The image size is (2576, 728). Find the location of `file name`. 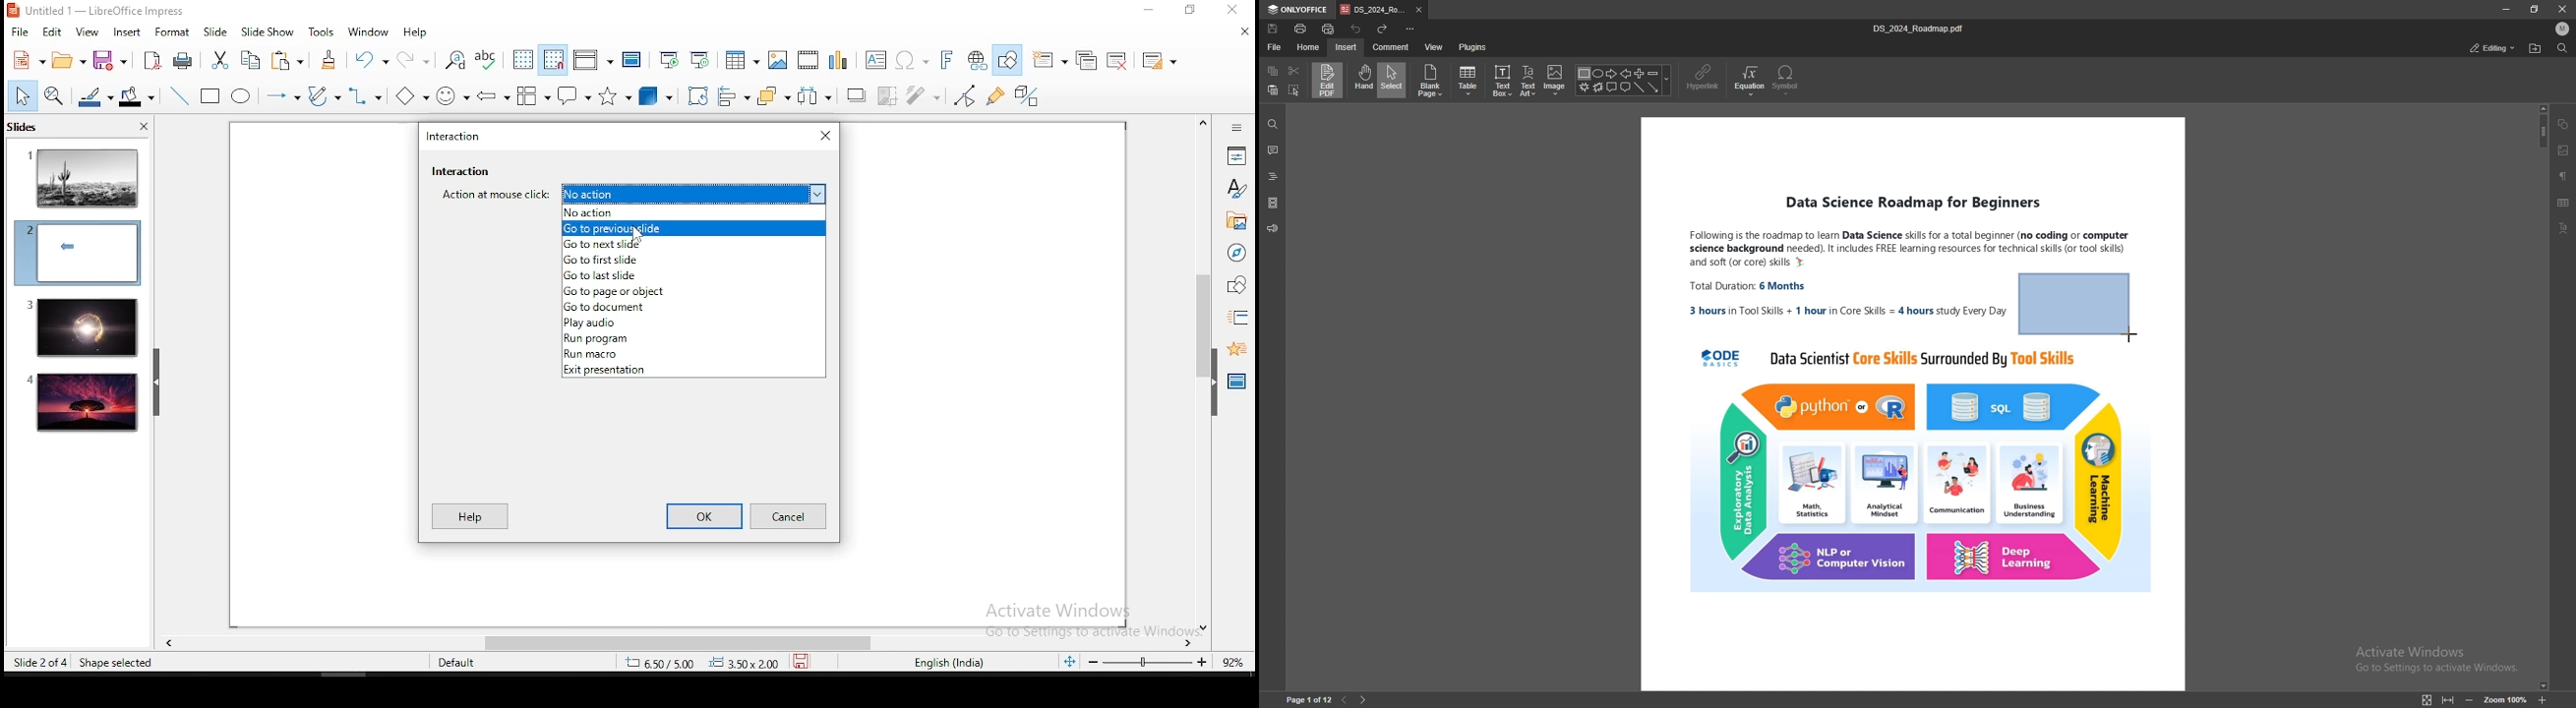

file name is located at coordinates (1922, 28).